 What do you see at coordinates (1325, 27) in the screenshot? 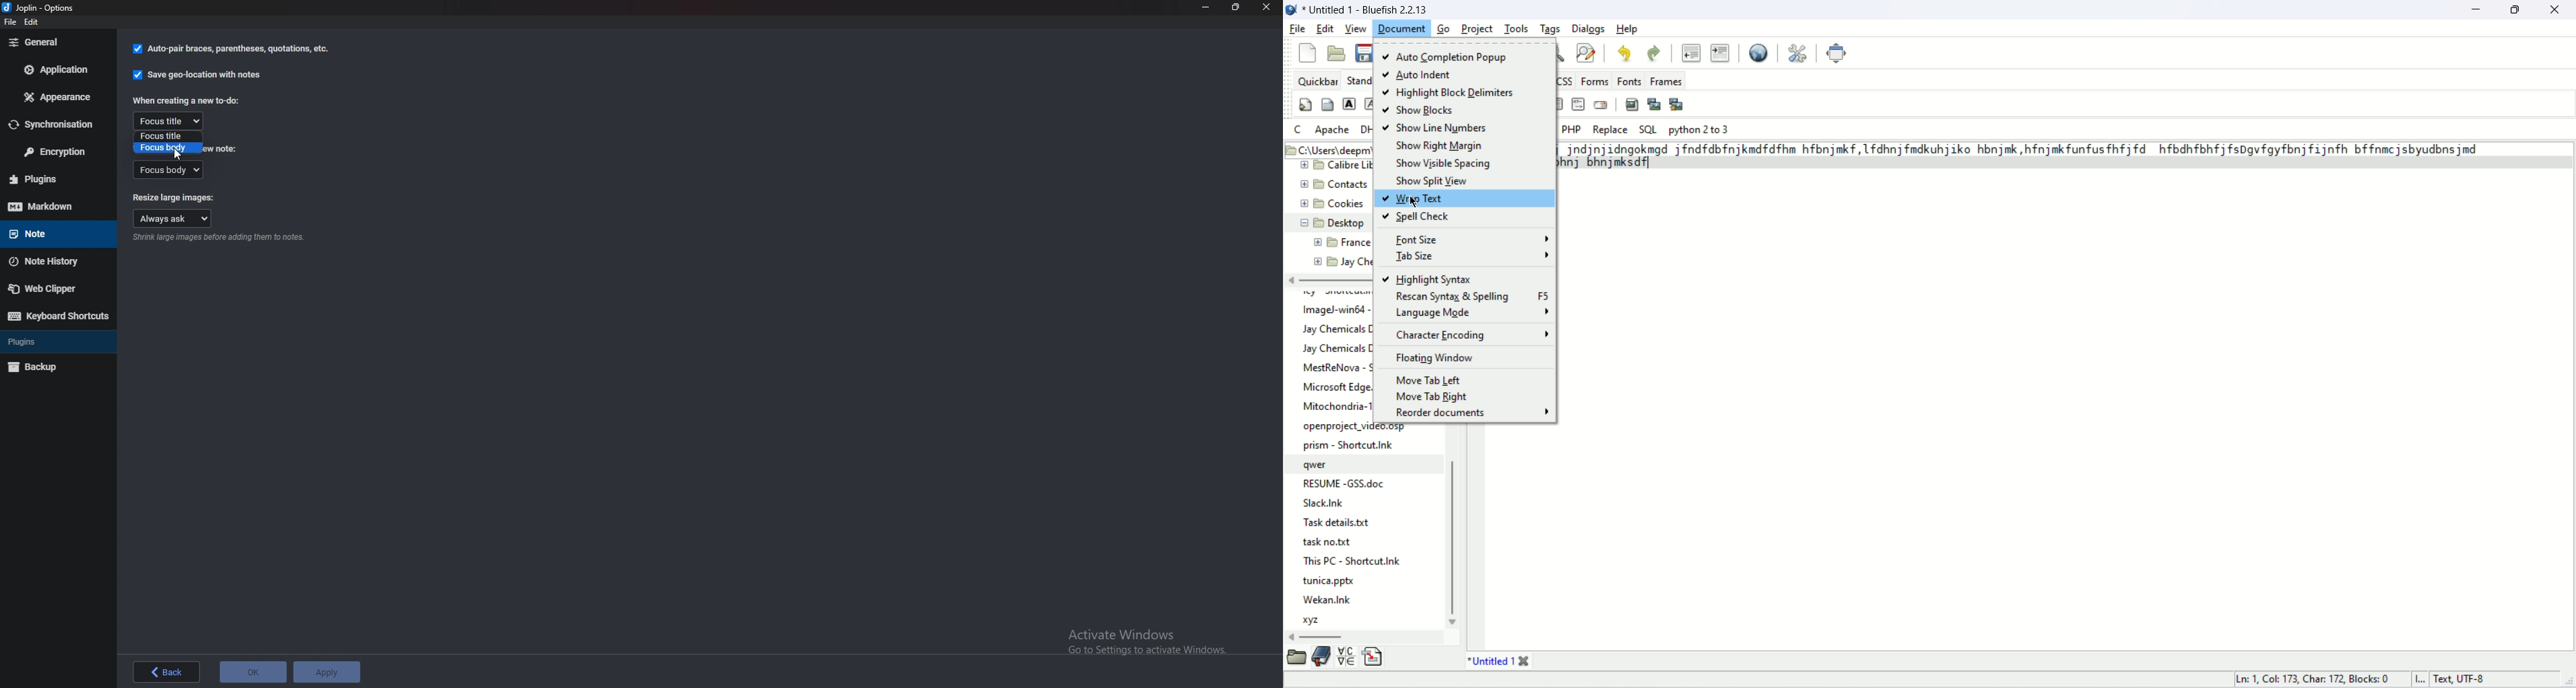
I see `edit` at bounding box center [1325, 27].